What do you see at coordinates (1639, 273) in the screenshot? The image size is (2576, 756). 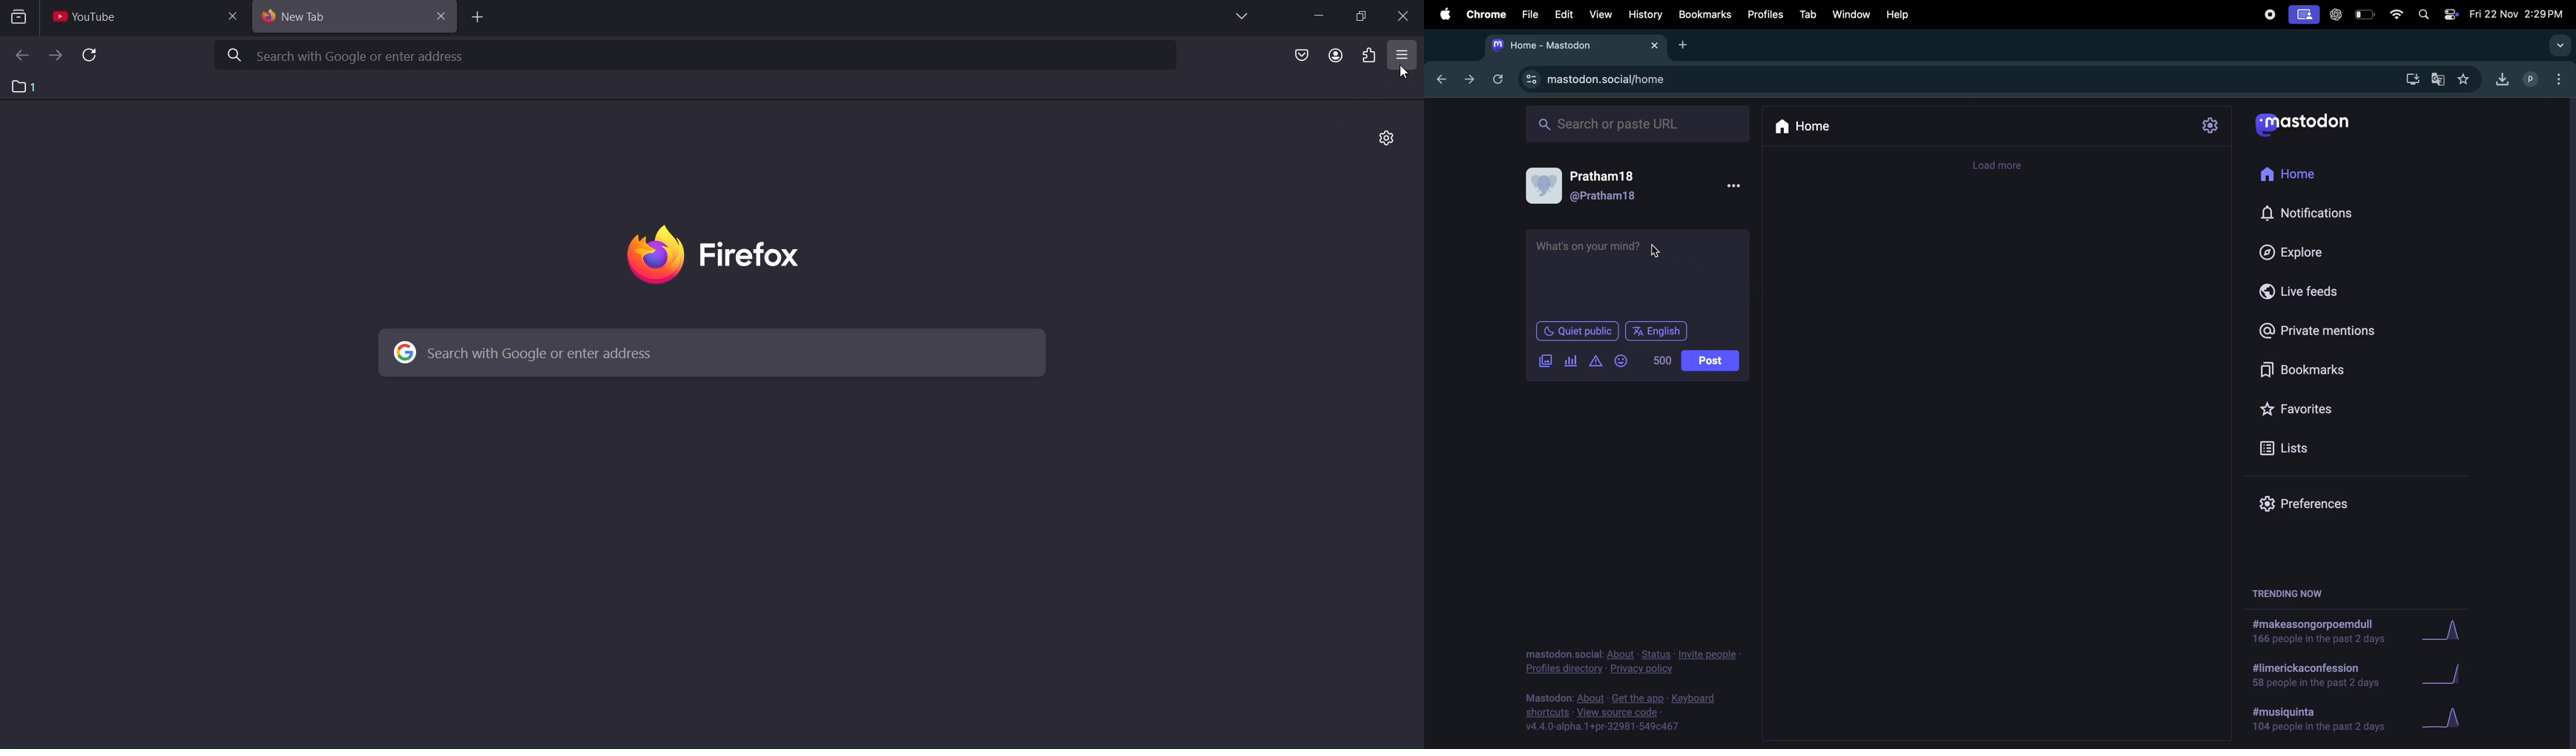 I see `text box` at bounding box center [1639, 273].